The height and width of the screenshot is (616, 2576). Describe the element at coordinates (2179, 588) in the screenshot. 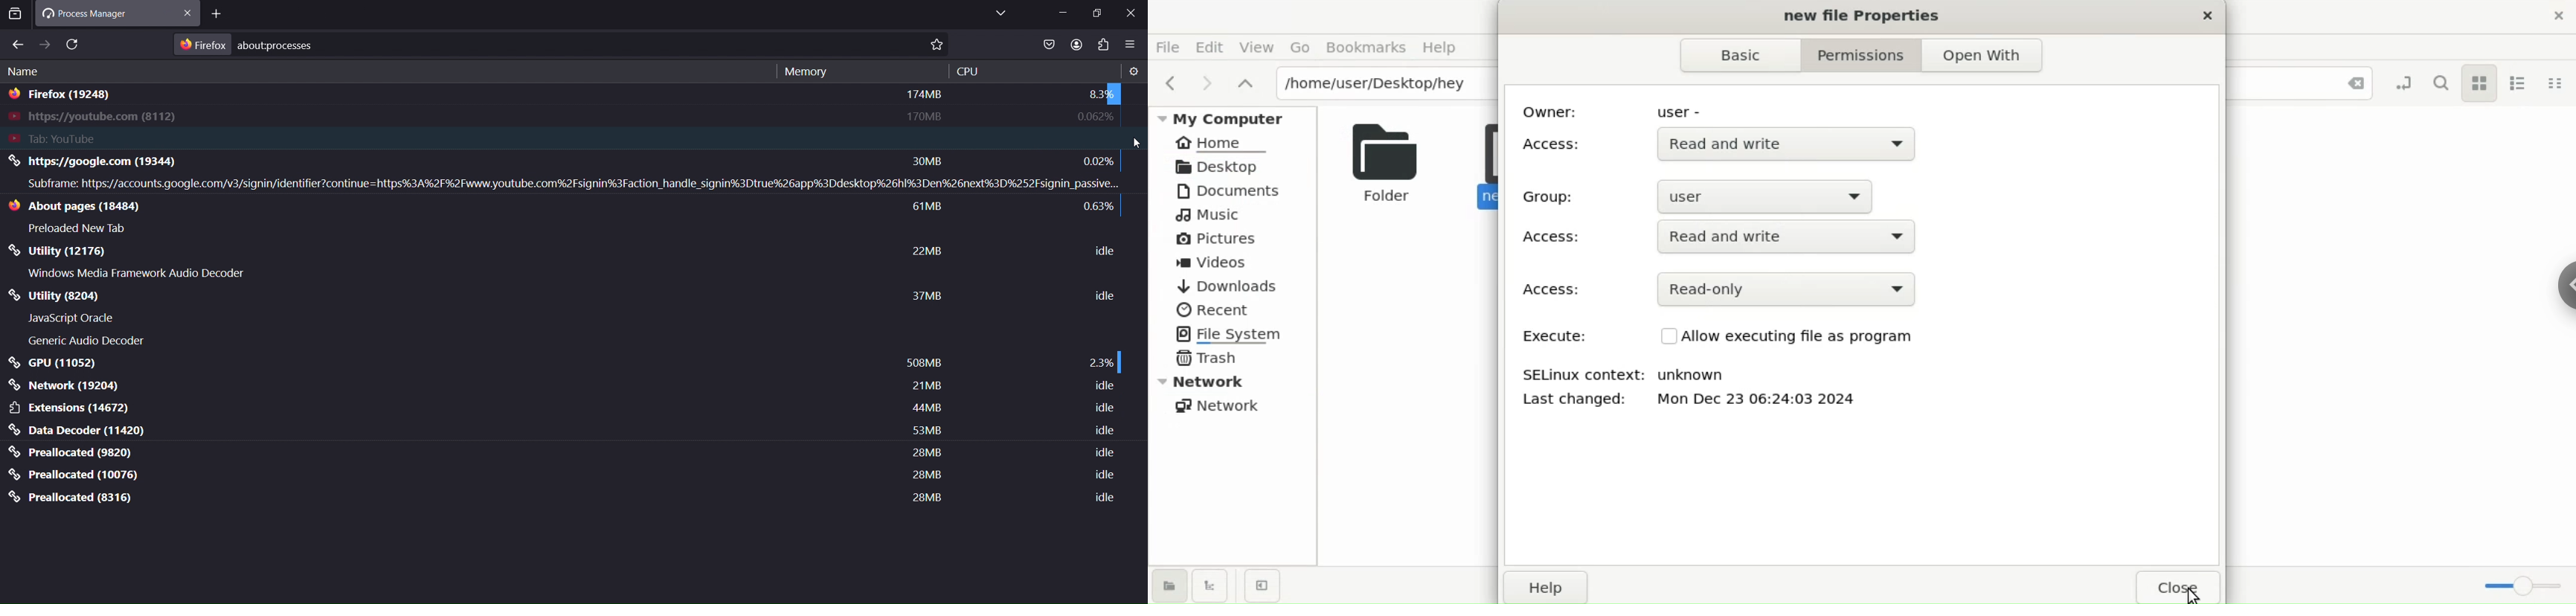

I see `close` at that location.